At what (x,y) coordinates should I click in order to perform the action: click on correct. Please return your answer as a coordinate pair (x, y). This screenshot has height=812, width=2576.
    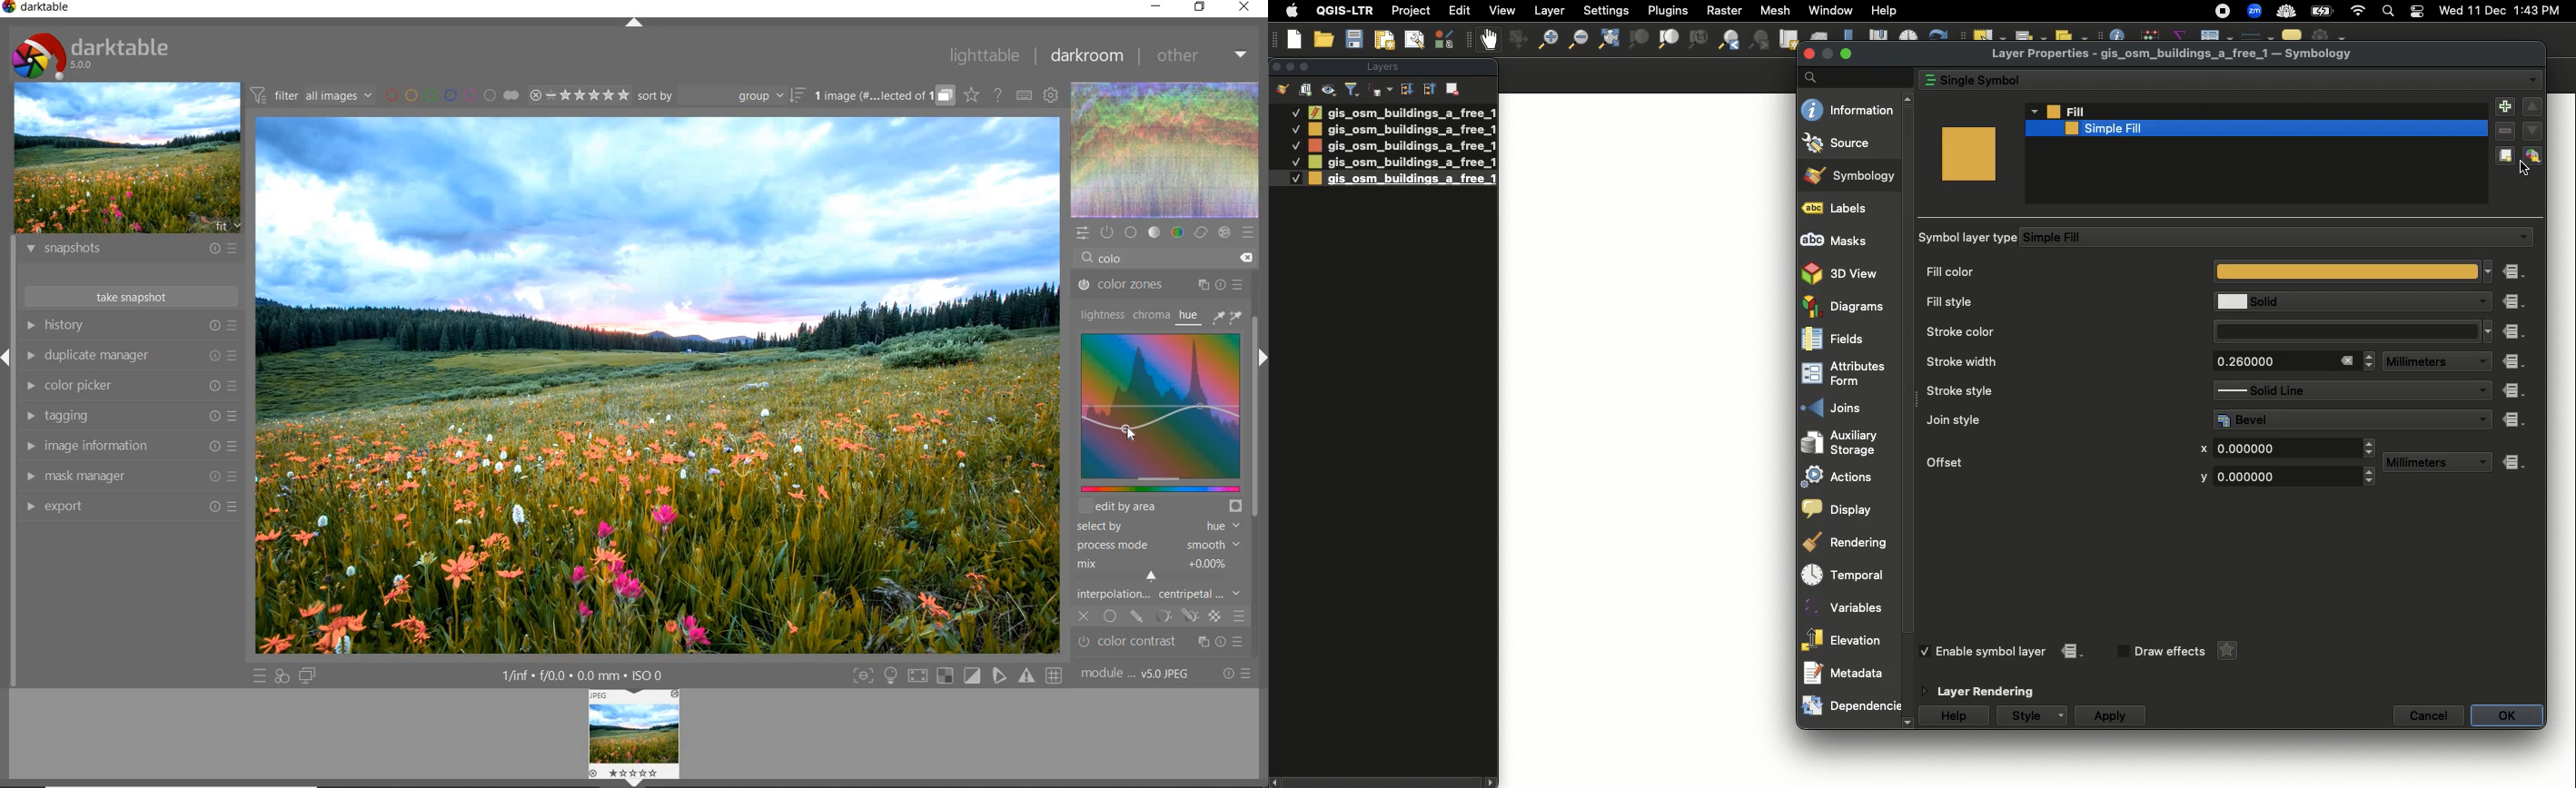
    Looking at the image, I should click on (1201, 232).